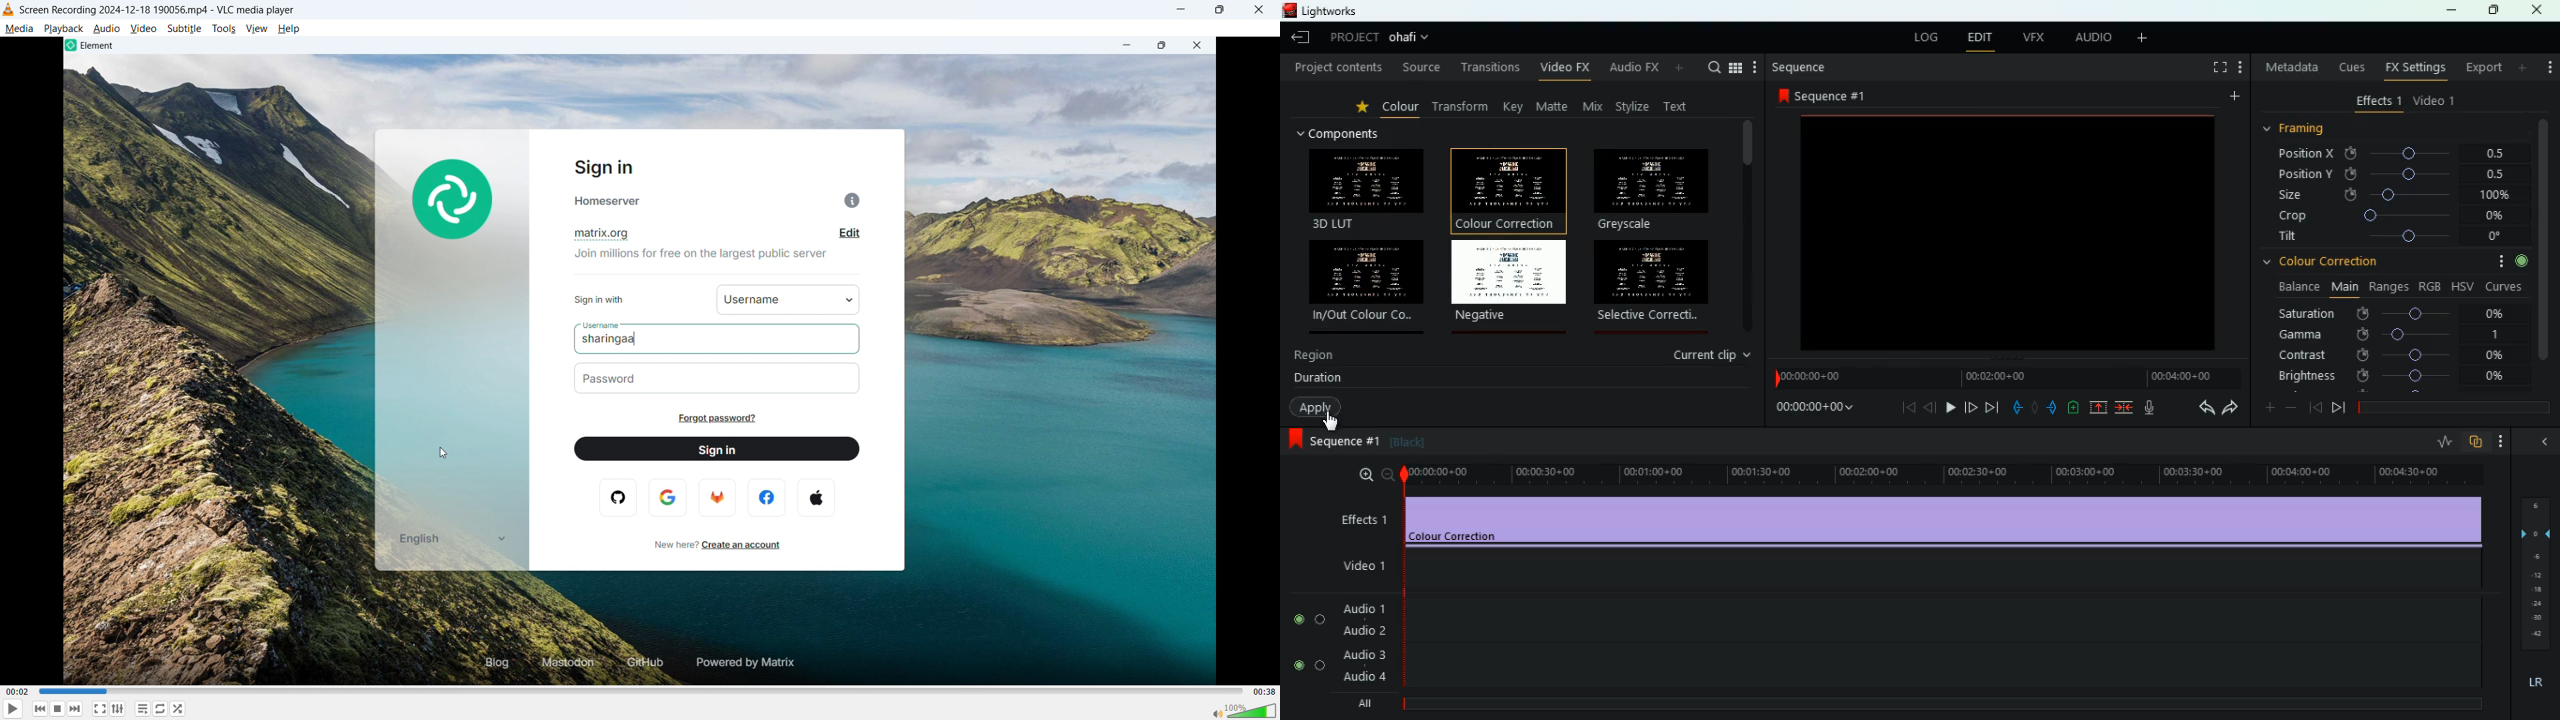 The width and height of the screenshot is (2576, 728). Describe the element at coordinates (444, 453) in the screenshot. I see `cursor` at that location.